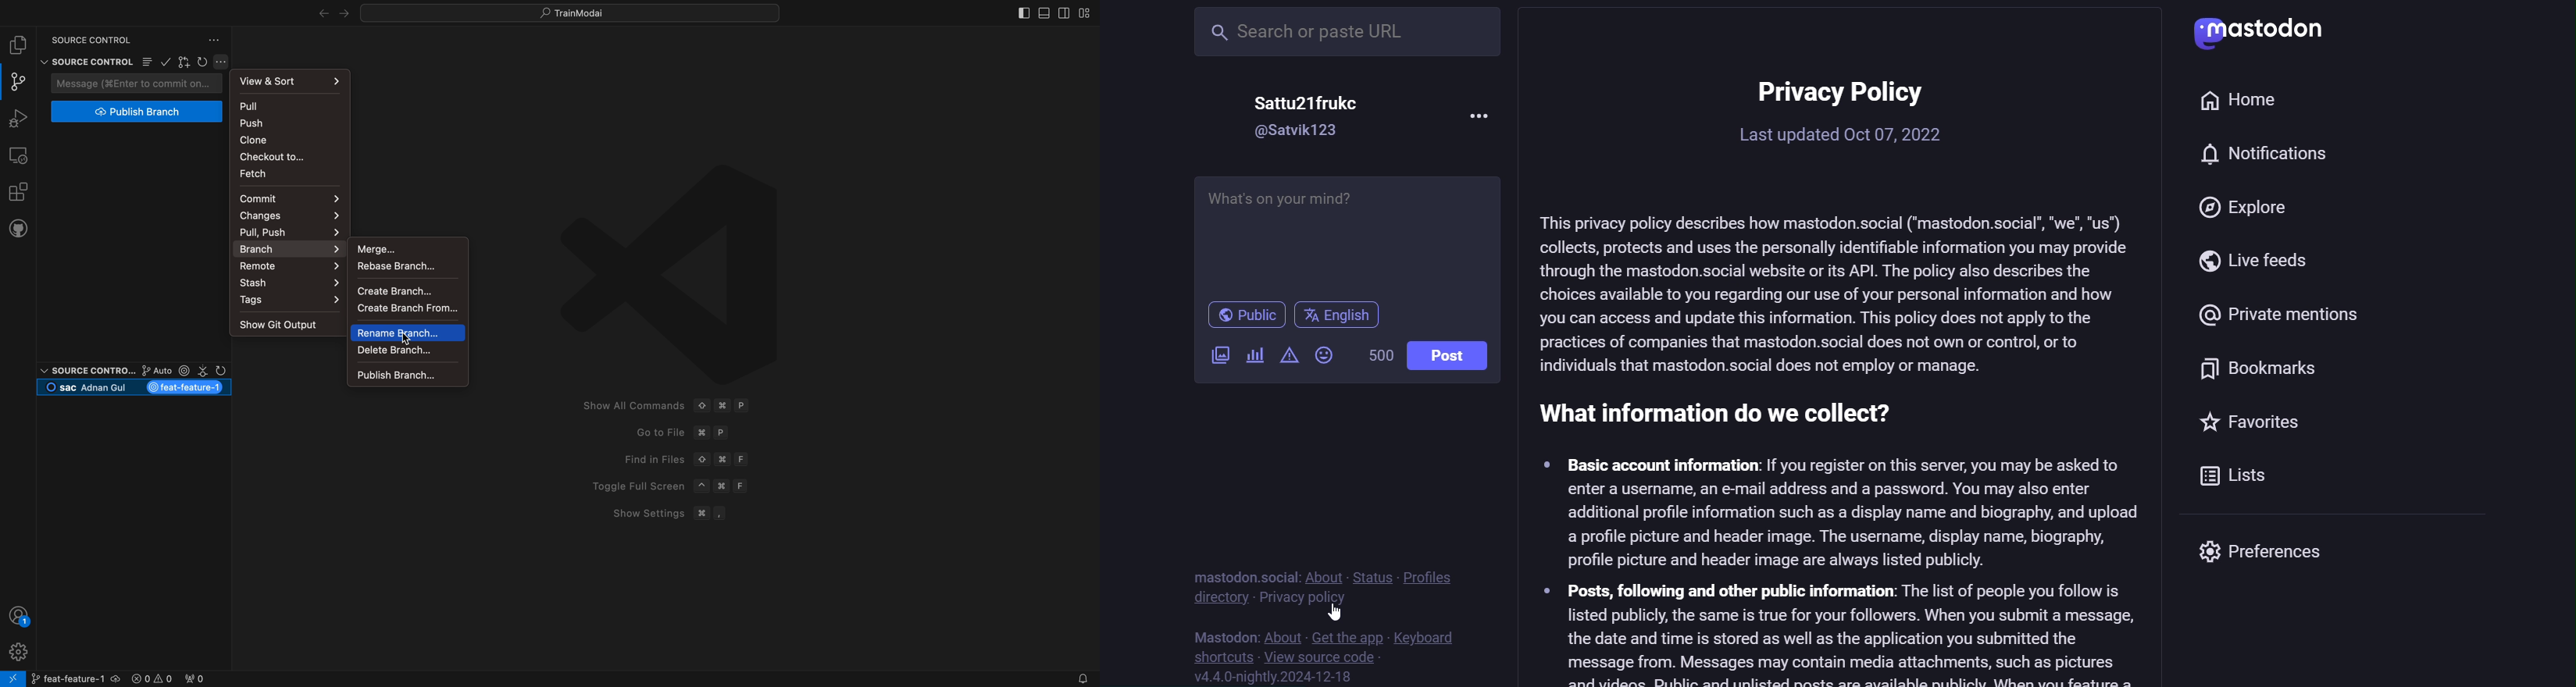 The image size is (2576, 700). What do you see at coordinates (1450, 354) in the screenshot?
I see `post` at bounding box center [1450, 354].